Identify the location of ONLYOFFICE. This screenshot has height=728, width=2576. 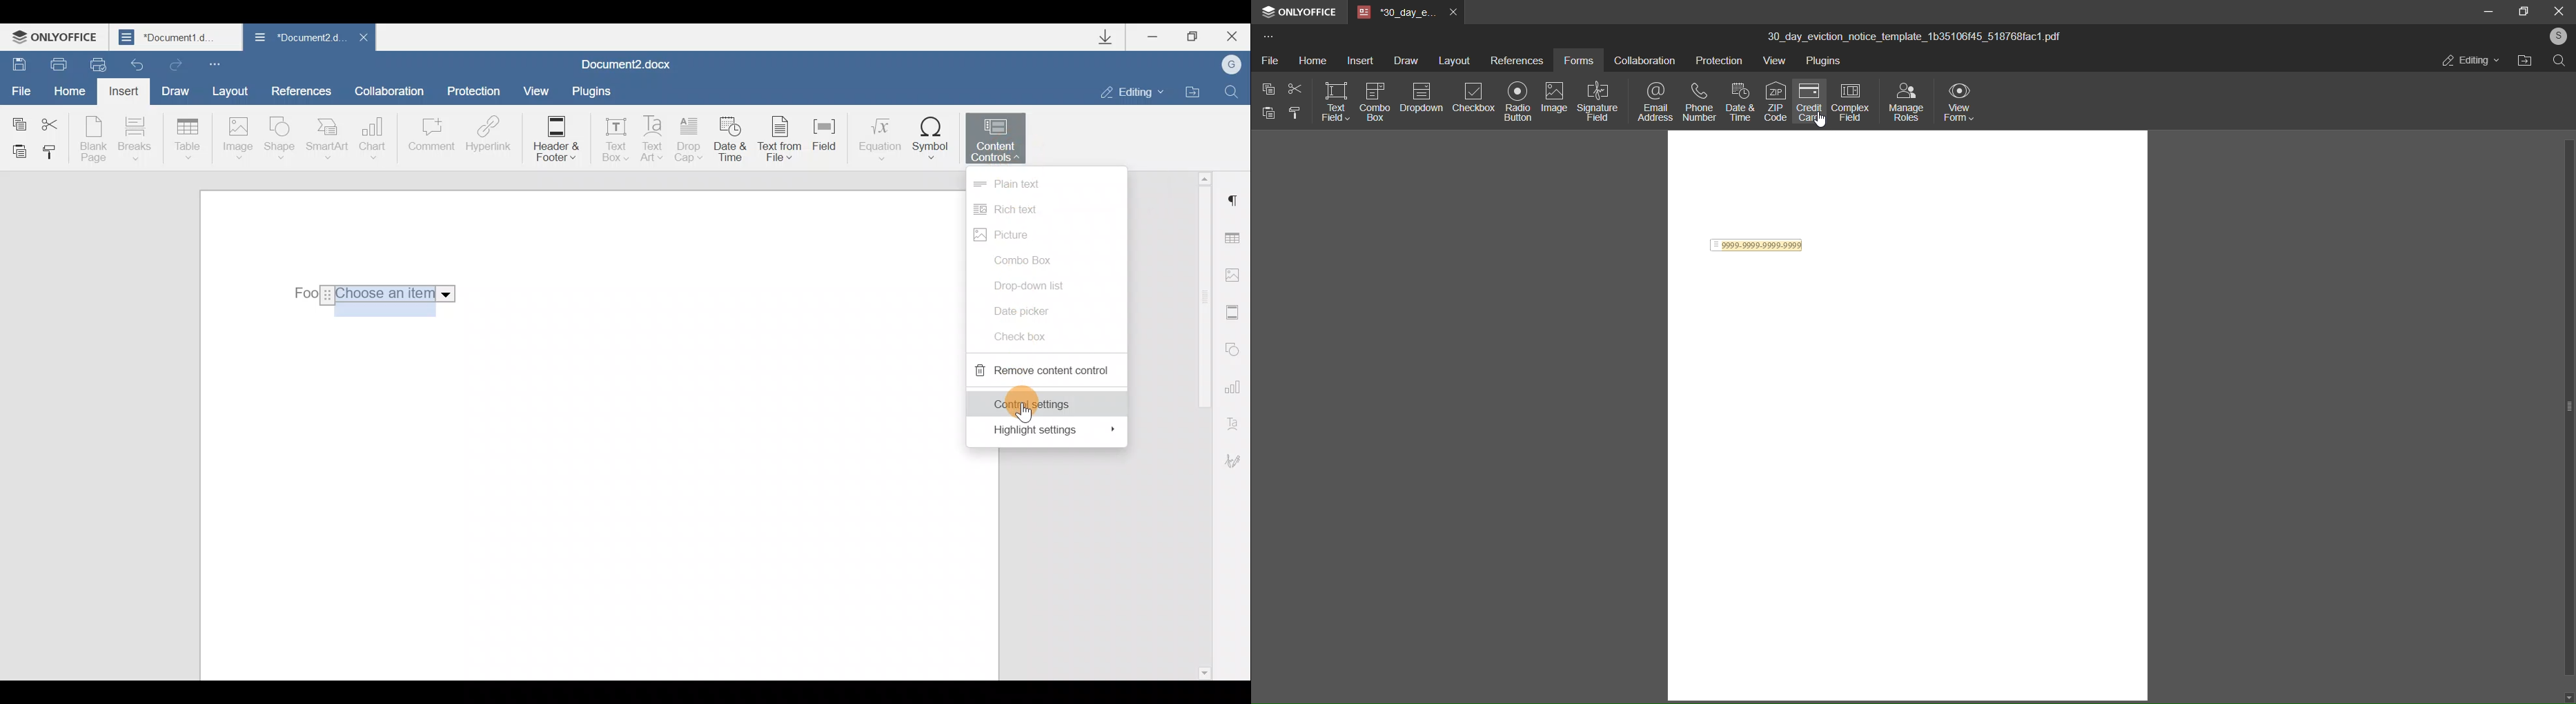
(57, 37).